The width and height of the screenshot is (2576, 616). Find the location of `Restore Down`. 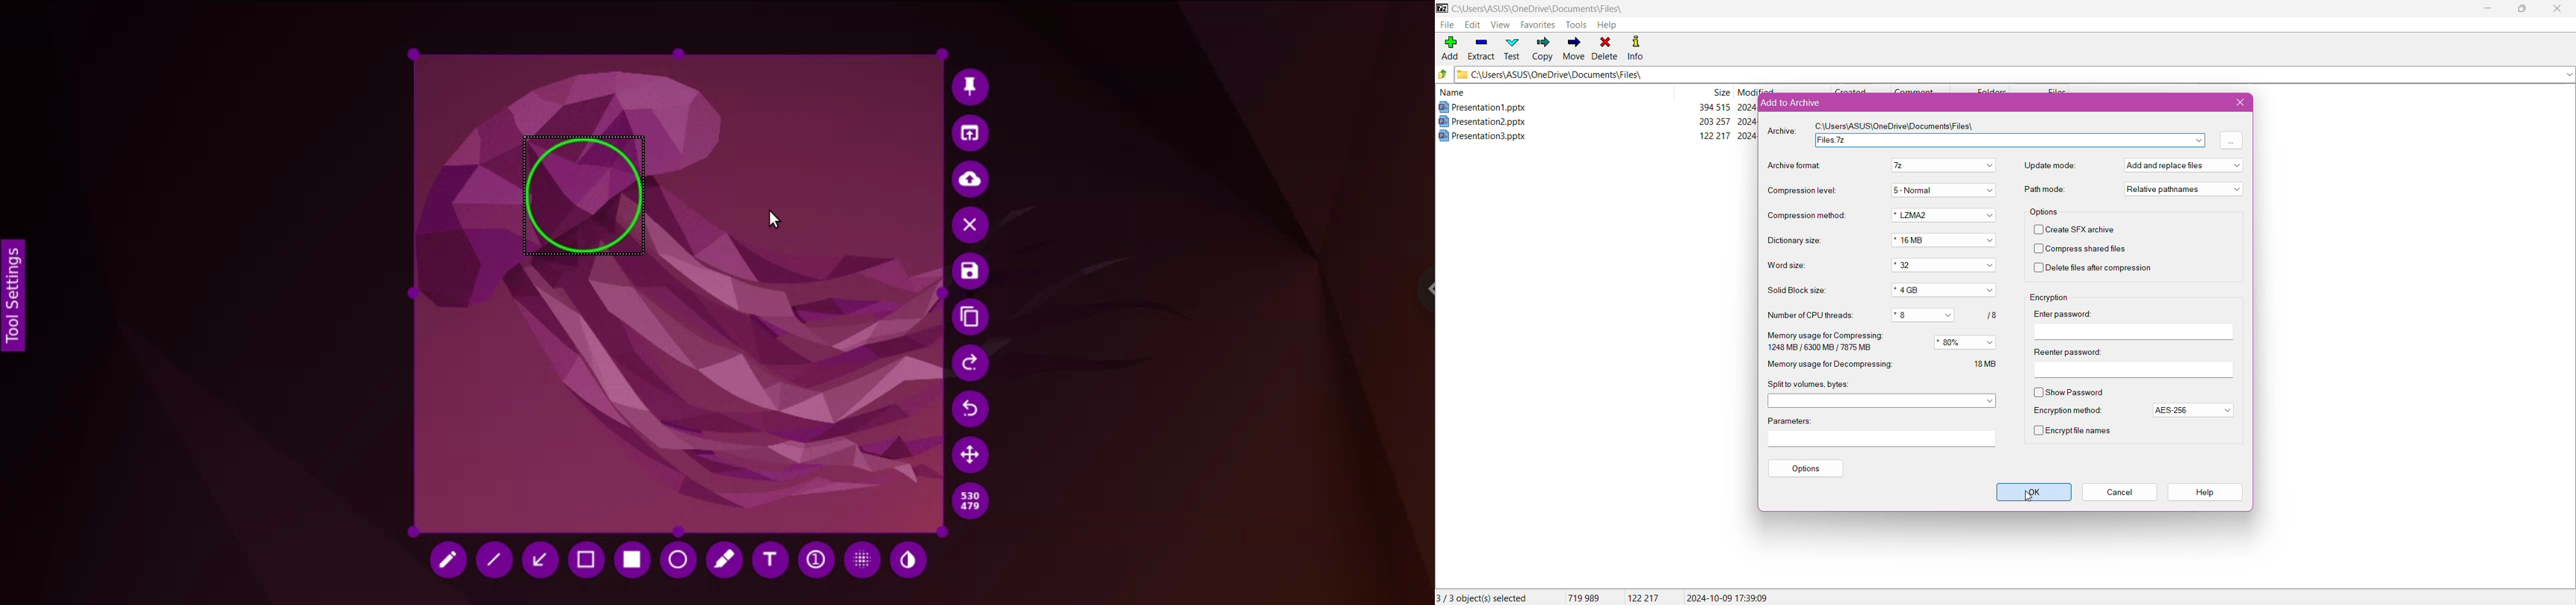

Restore Down is located at coordinates (2527, 8).